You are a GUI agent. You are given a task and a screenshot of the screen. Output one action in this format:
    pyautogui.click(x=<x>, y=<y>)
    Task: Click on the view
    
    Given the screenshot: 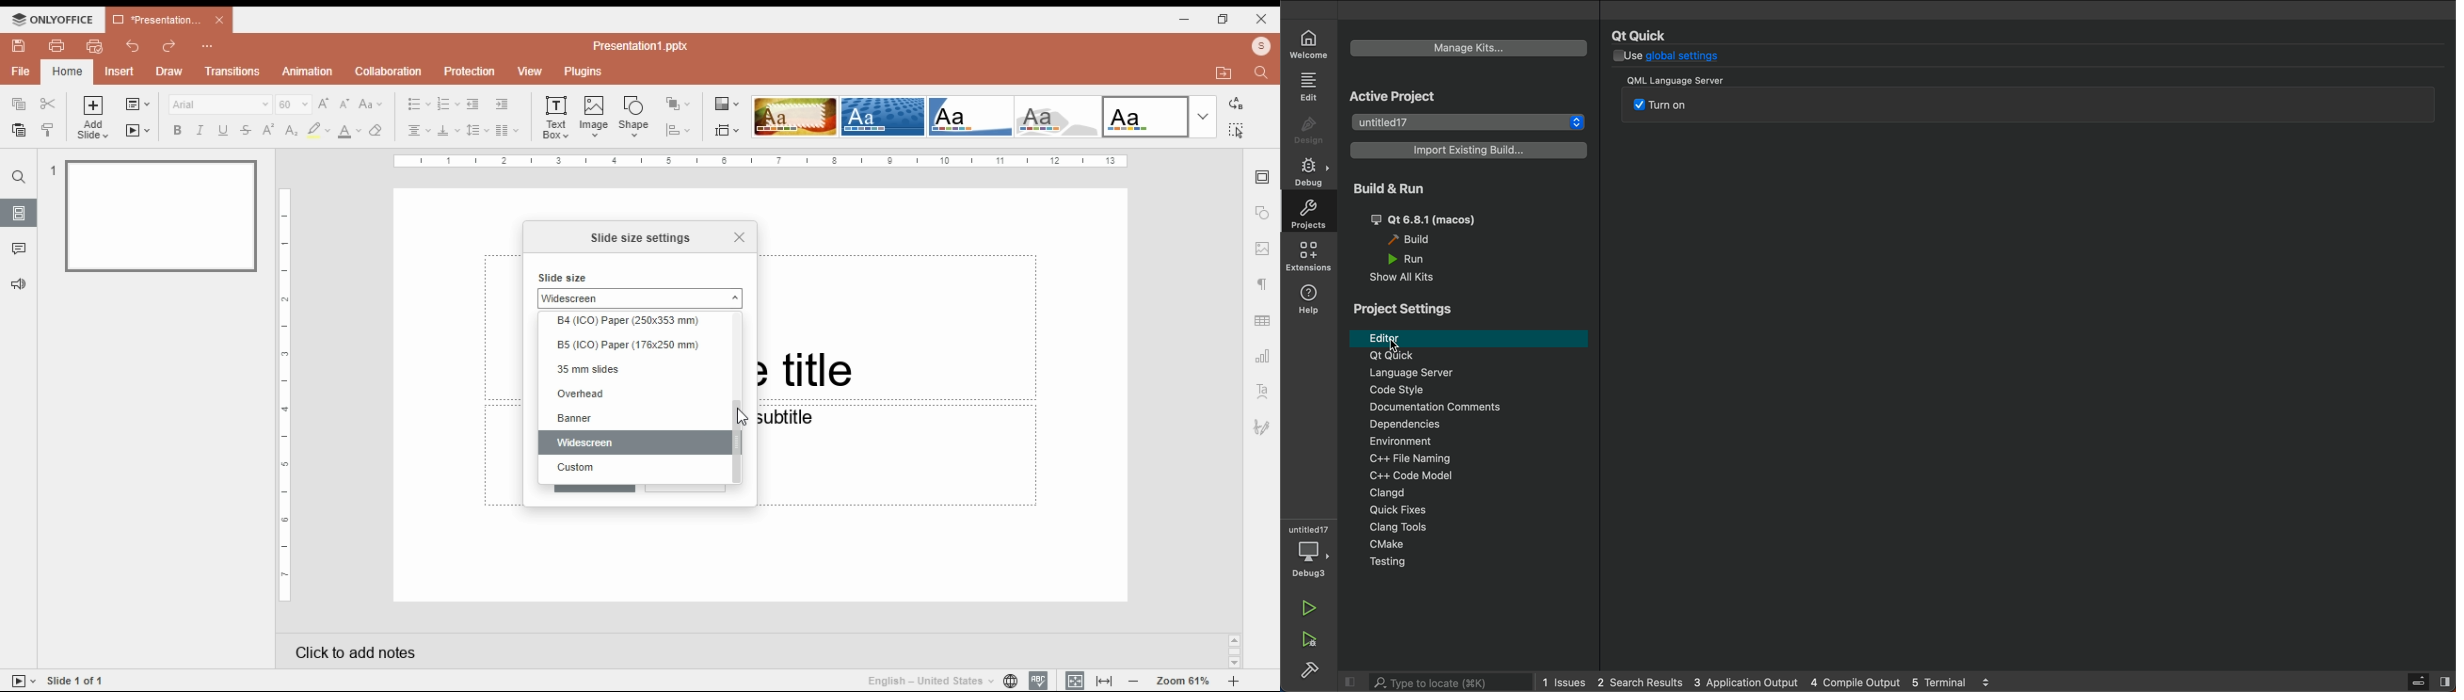 What is the action you would take?
    pyautogui.click(x=529, y=72)
    